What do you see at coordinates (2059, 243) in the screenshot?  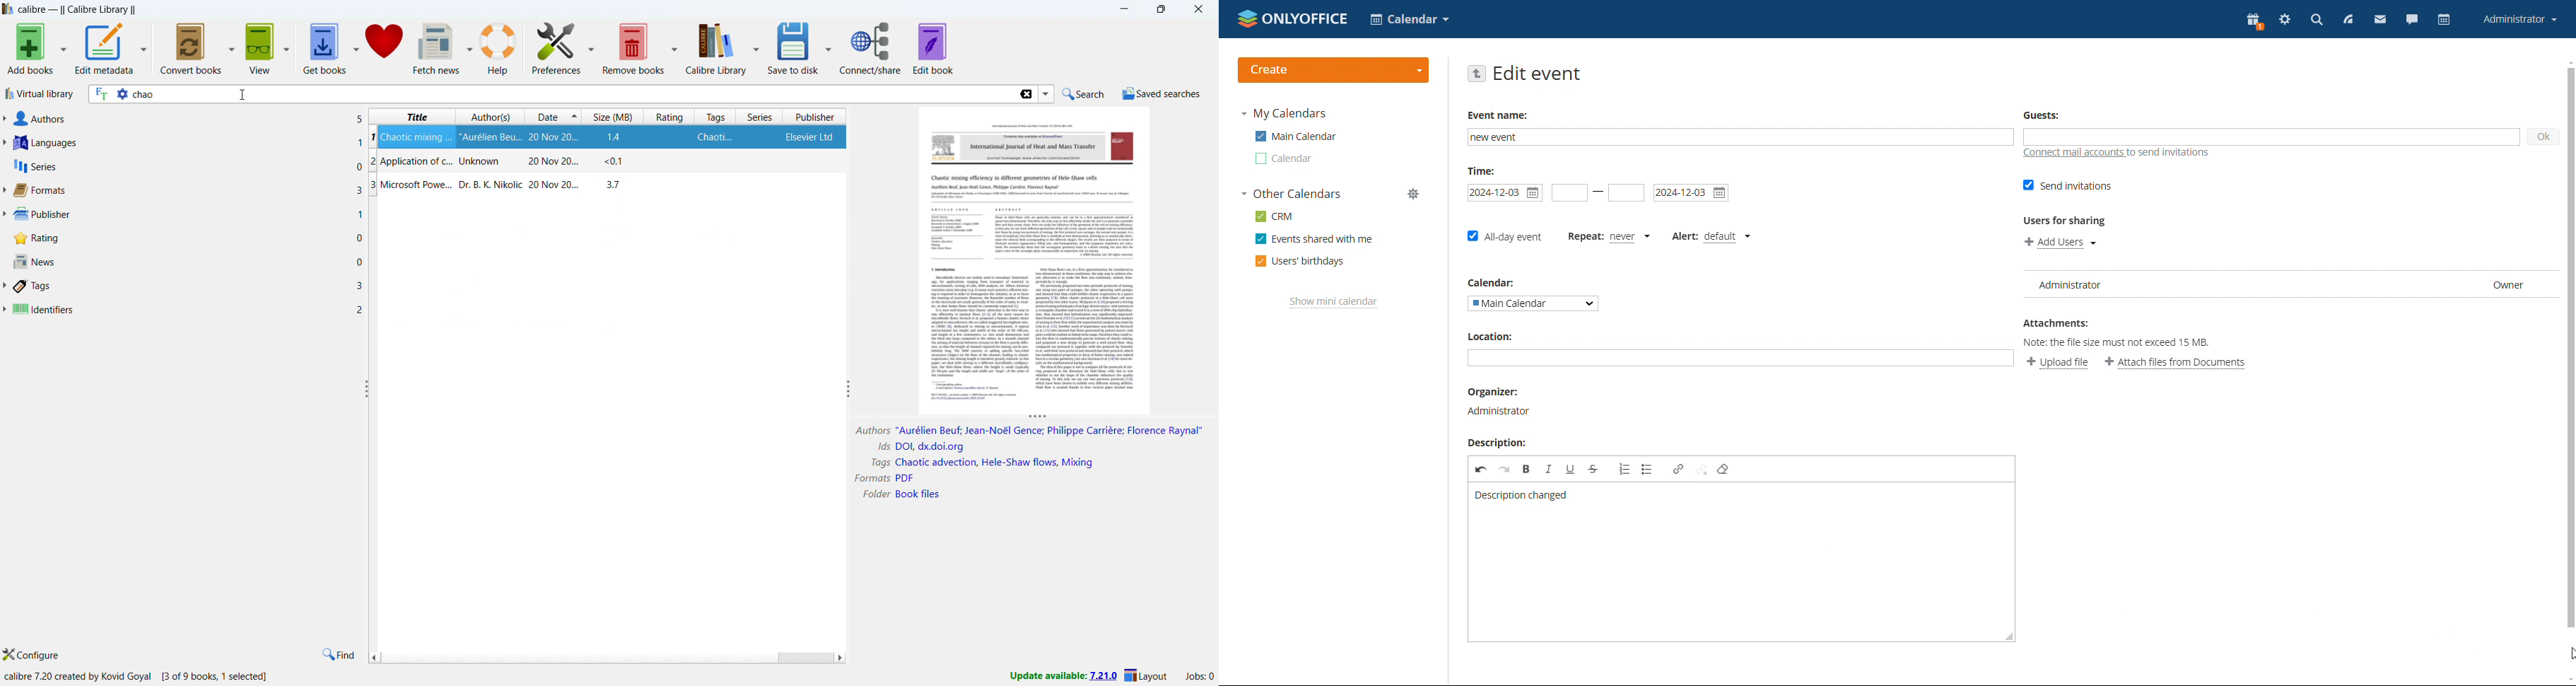 I see `add users` at bounding box center [2059, 243].